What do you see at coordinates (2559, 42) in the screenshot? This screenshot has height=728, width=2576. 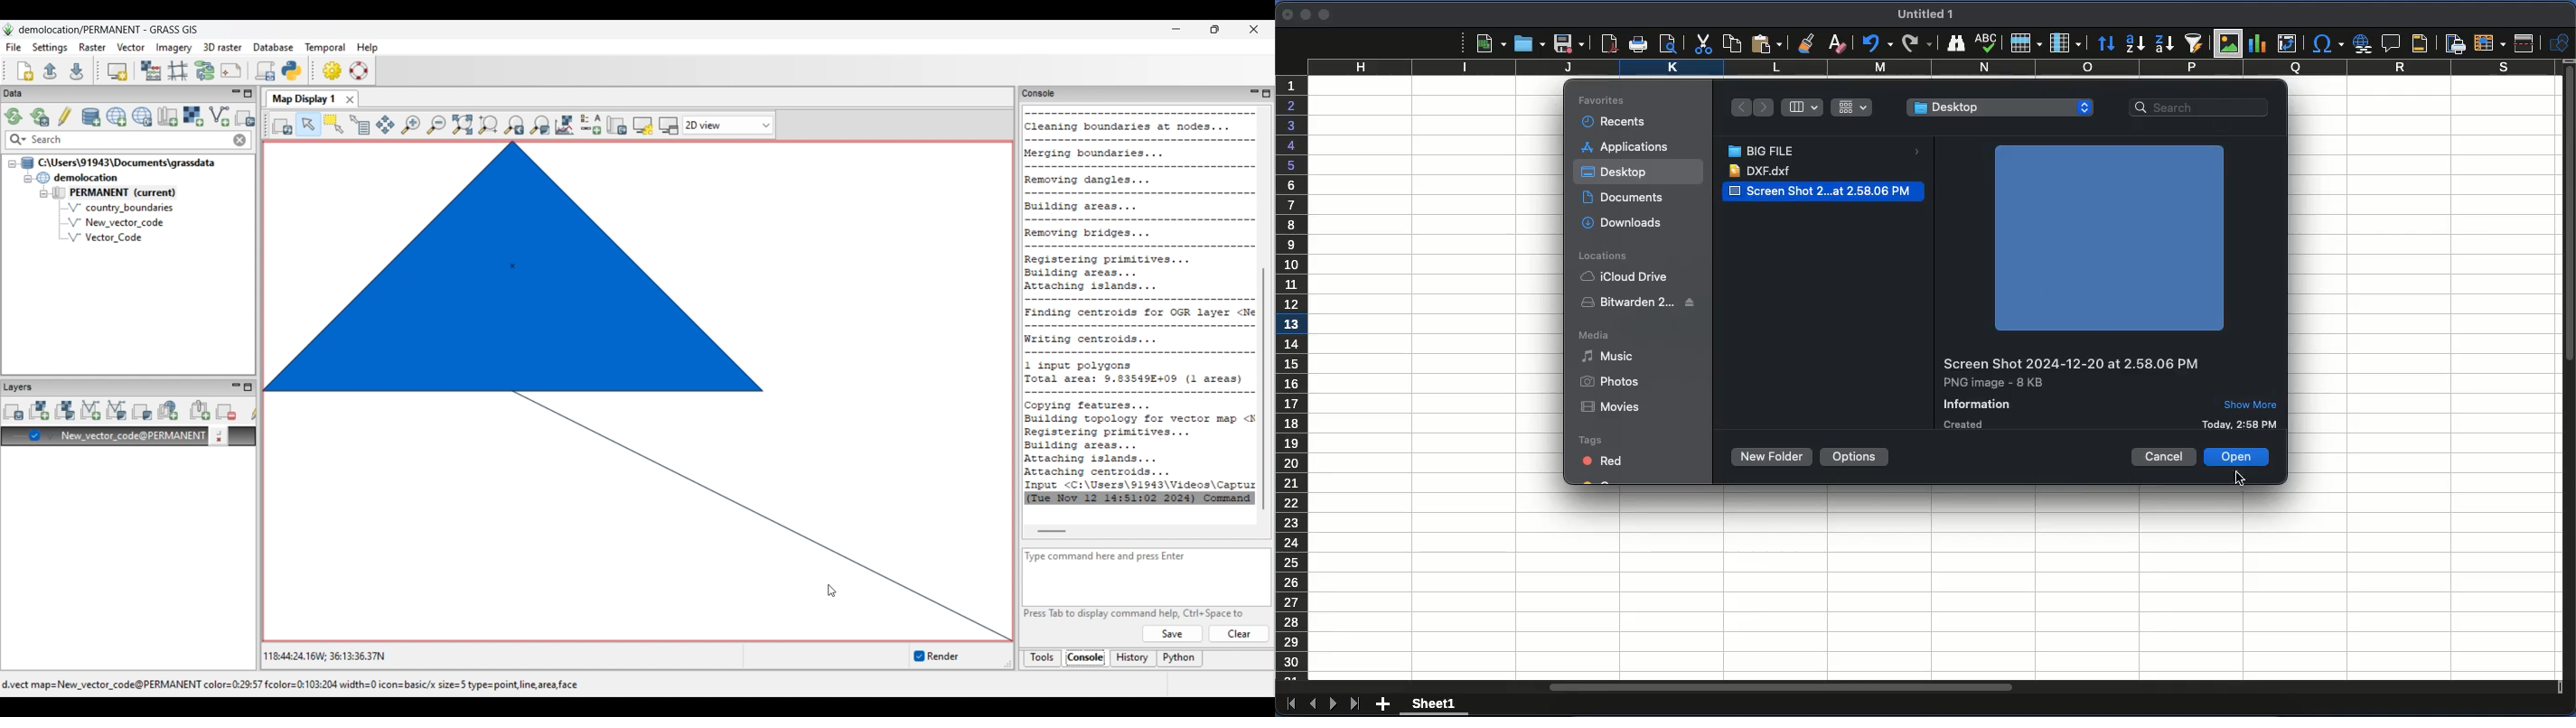 I see `show draw function` at bounding box center [2559, 42].